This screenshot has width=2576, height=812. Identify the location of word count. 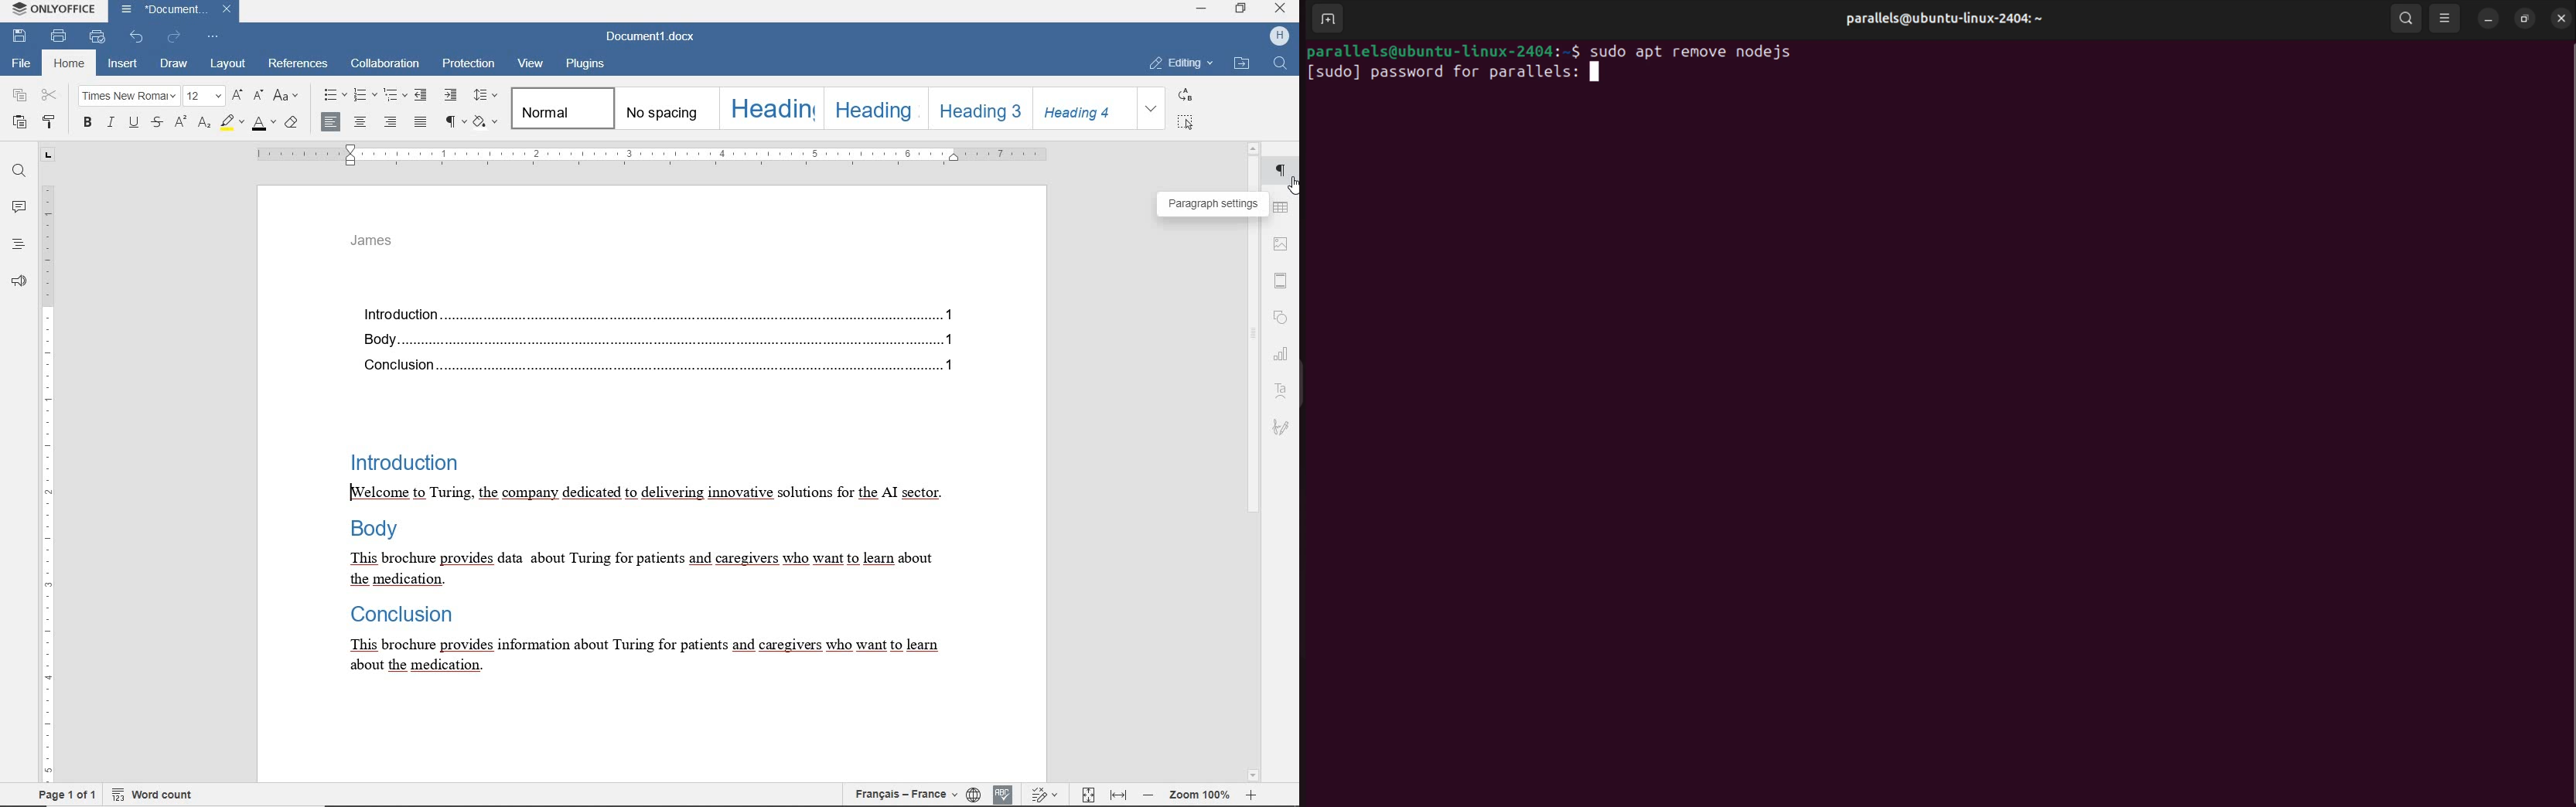
(153, 795).